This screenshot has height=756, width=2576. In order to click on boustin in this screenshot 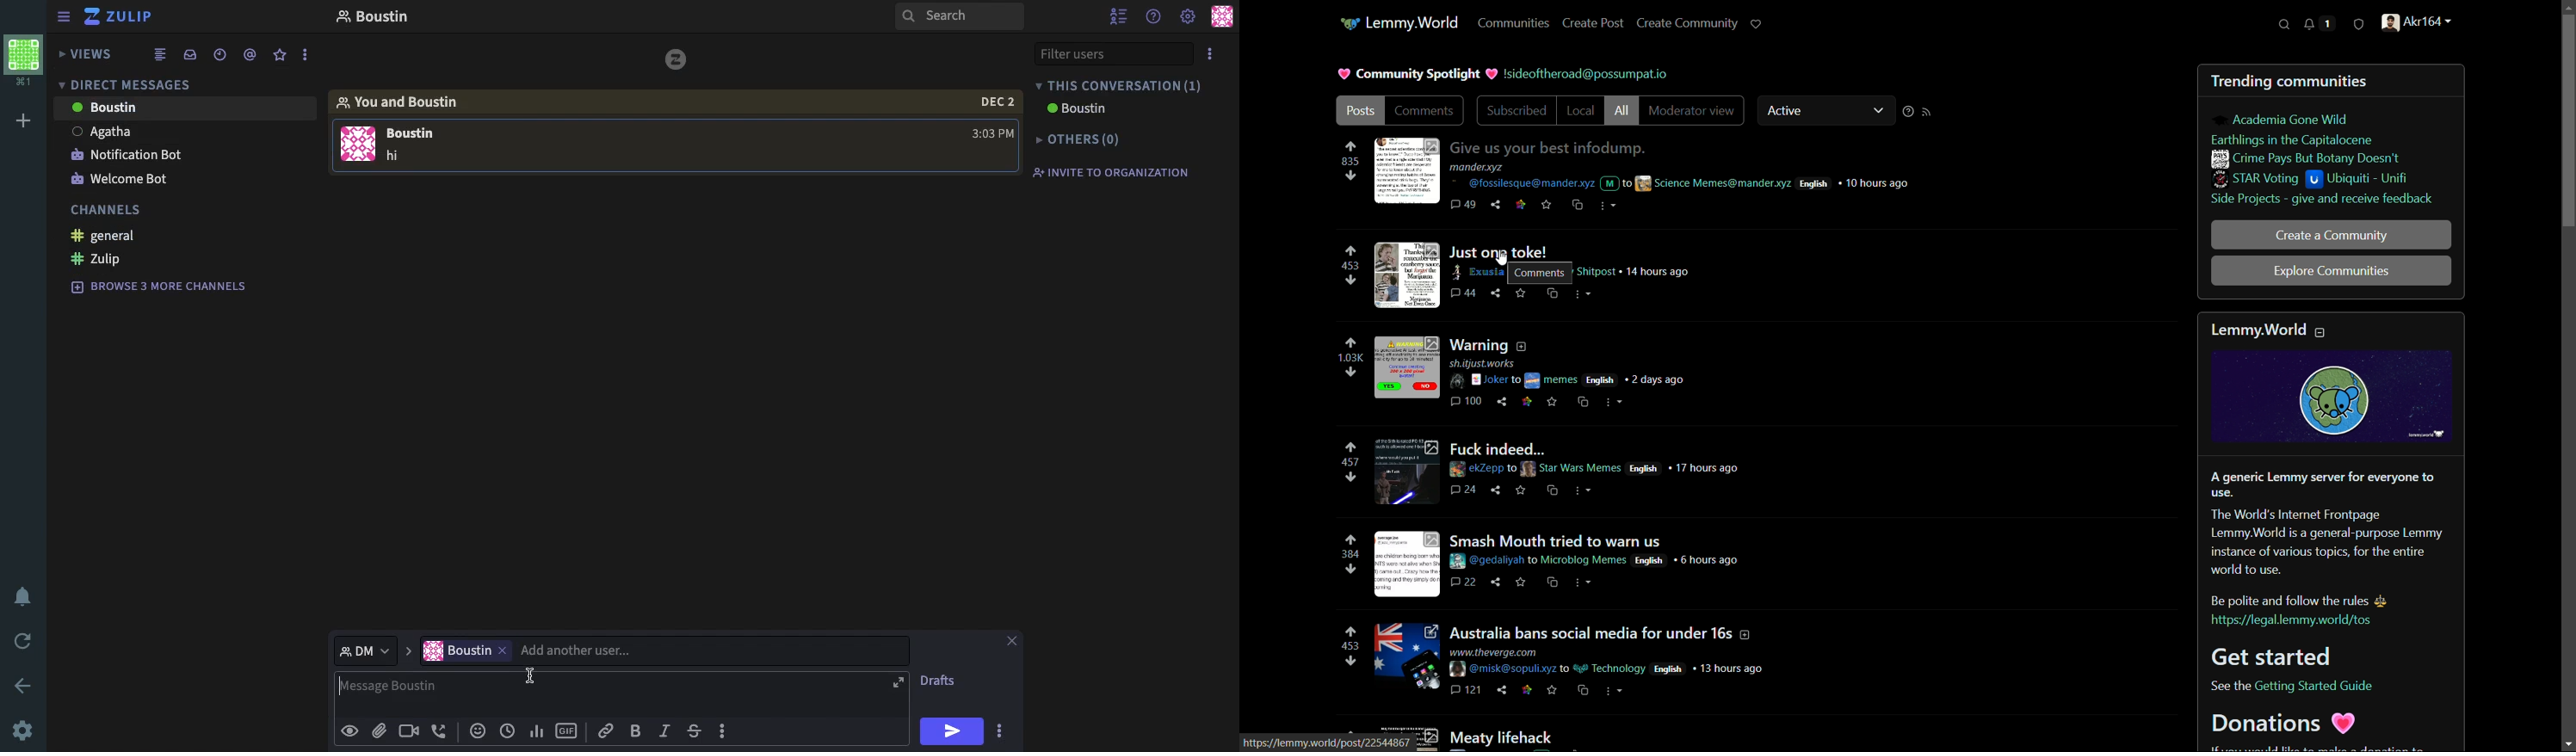, I will do `click(383, 14)`.